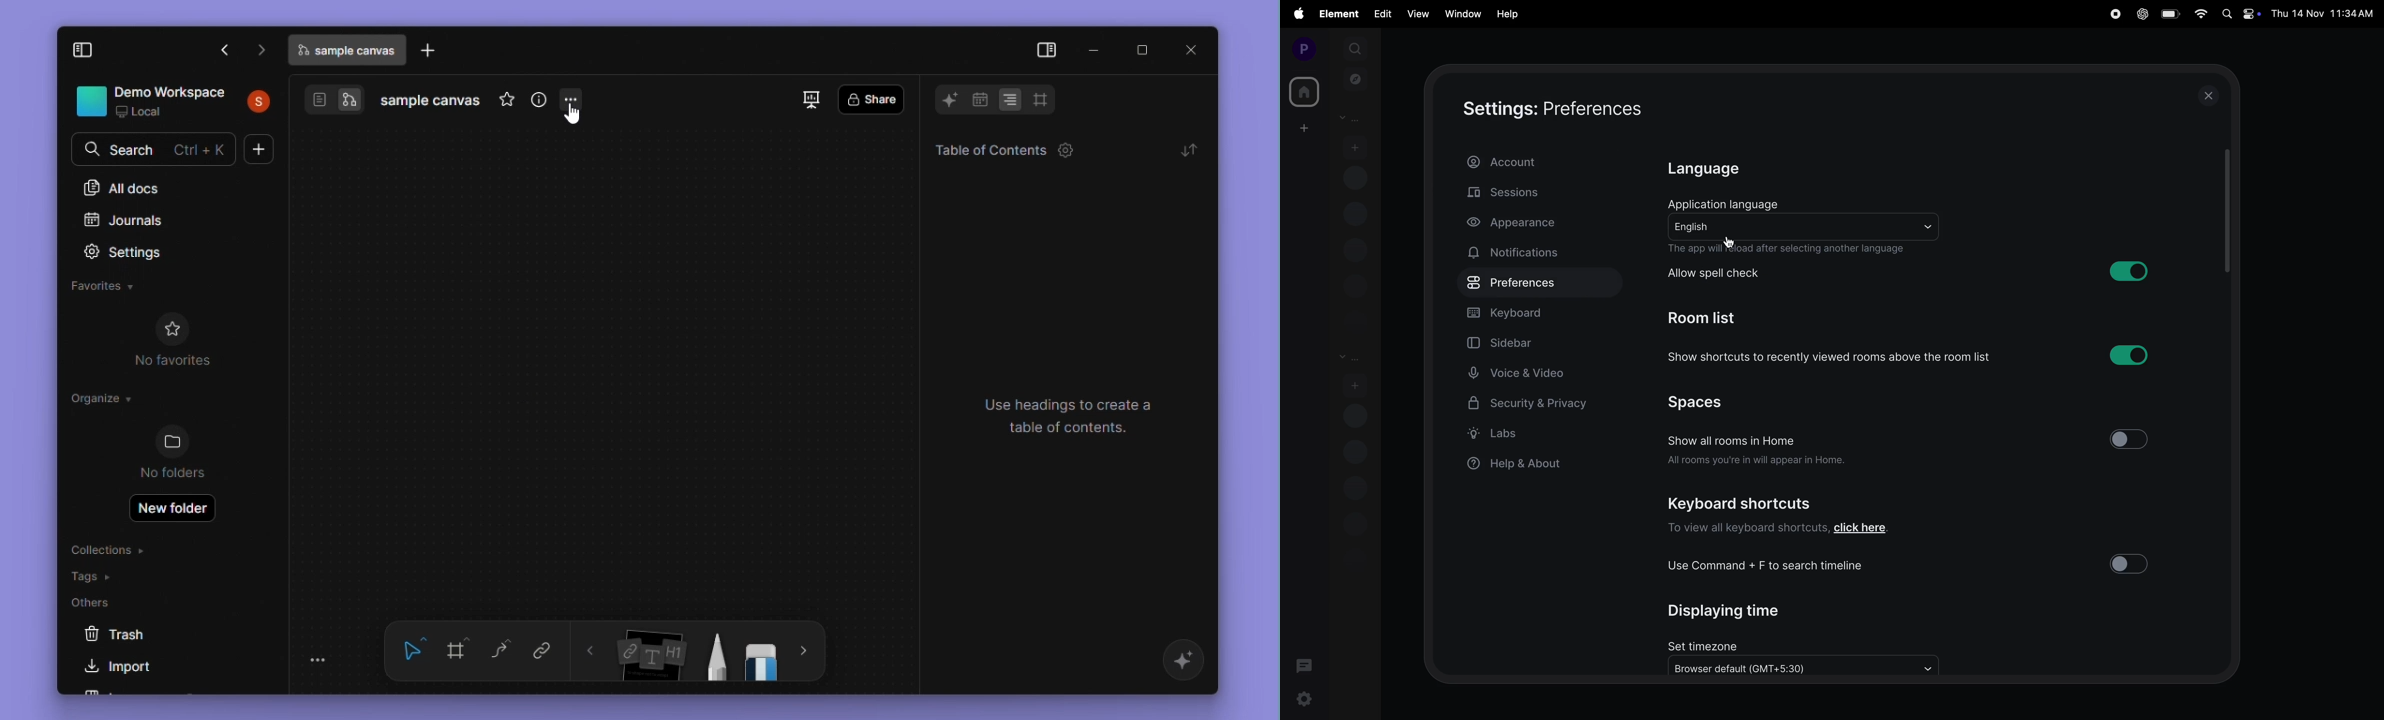 Image resolution: width=2408 pixels, height=728 pixels. Describe the element at coordinates (2227, 212) in the screenshot. I see `scrollbar` at that location.